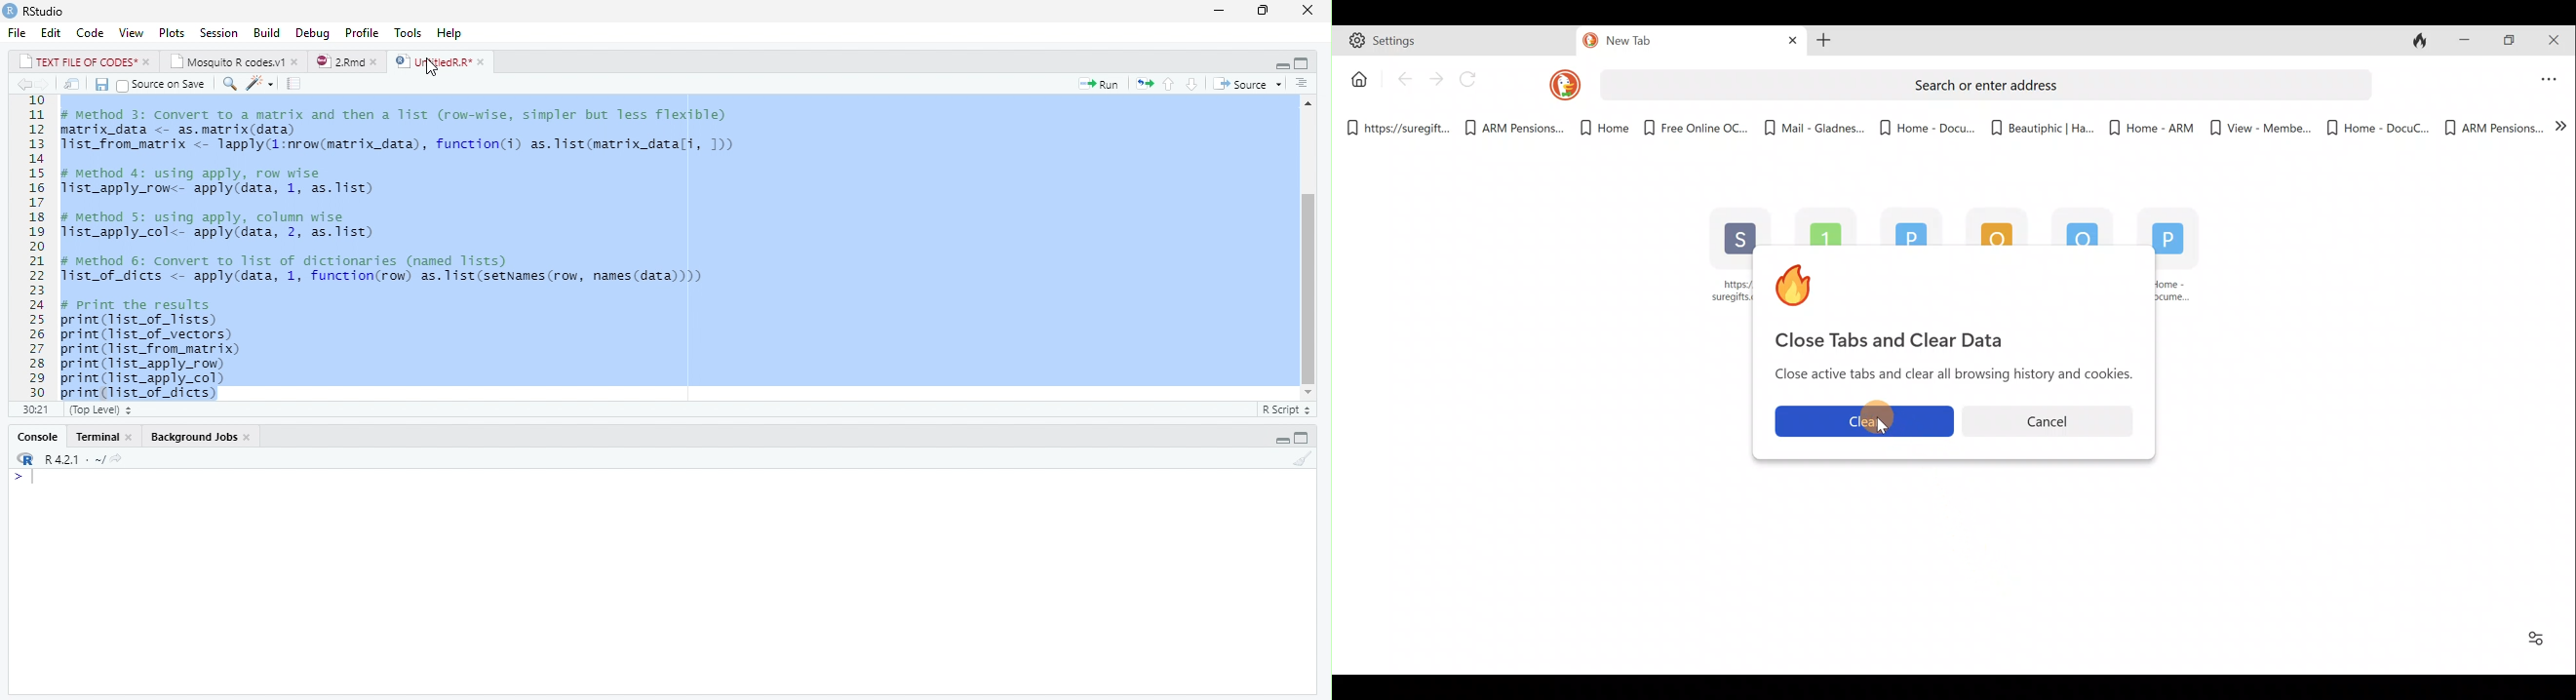 The image size is (2576, 700). What do you see at coordinates (1191, 84) in the screenshot?
I see `go to next section/chunk` at bounding box center [1191, 84].